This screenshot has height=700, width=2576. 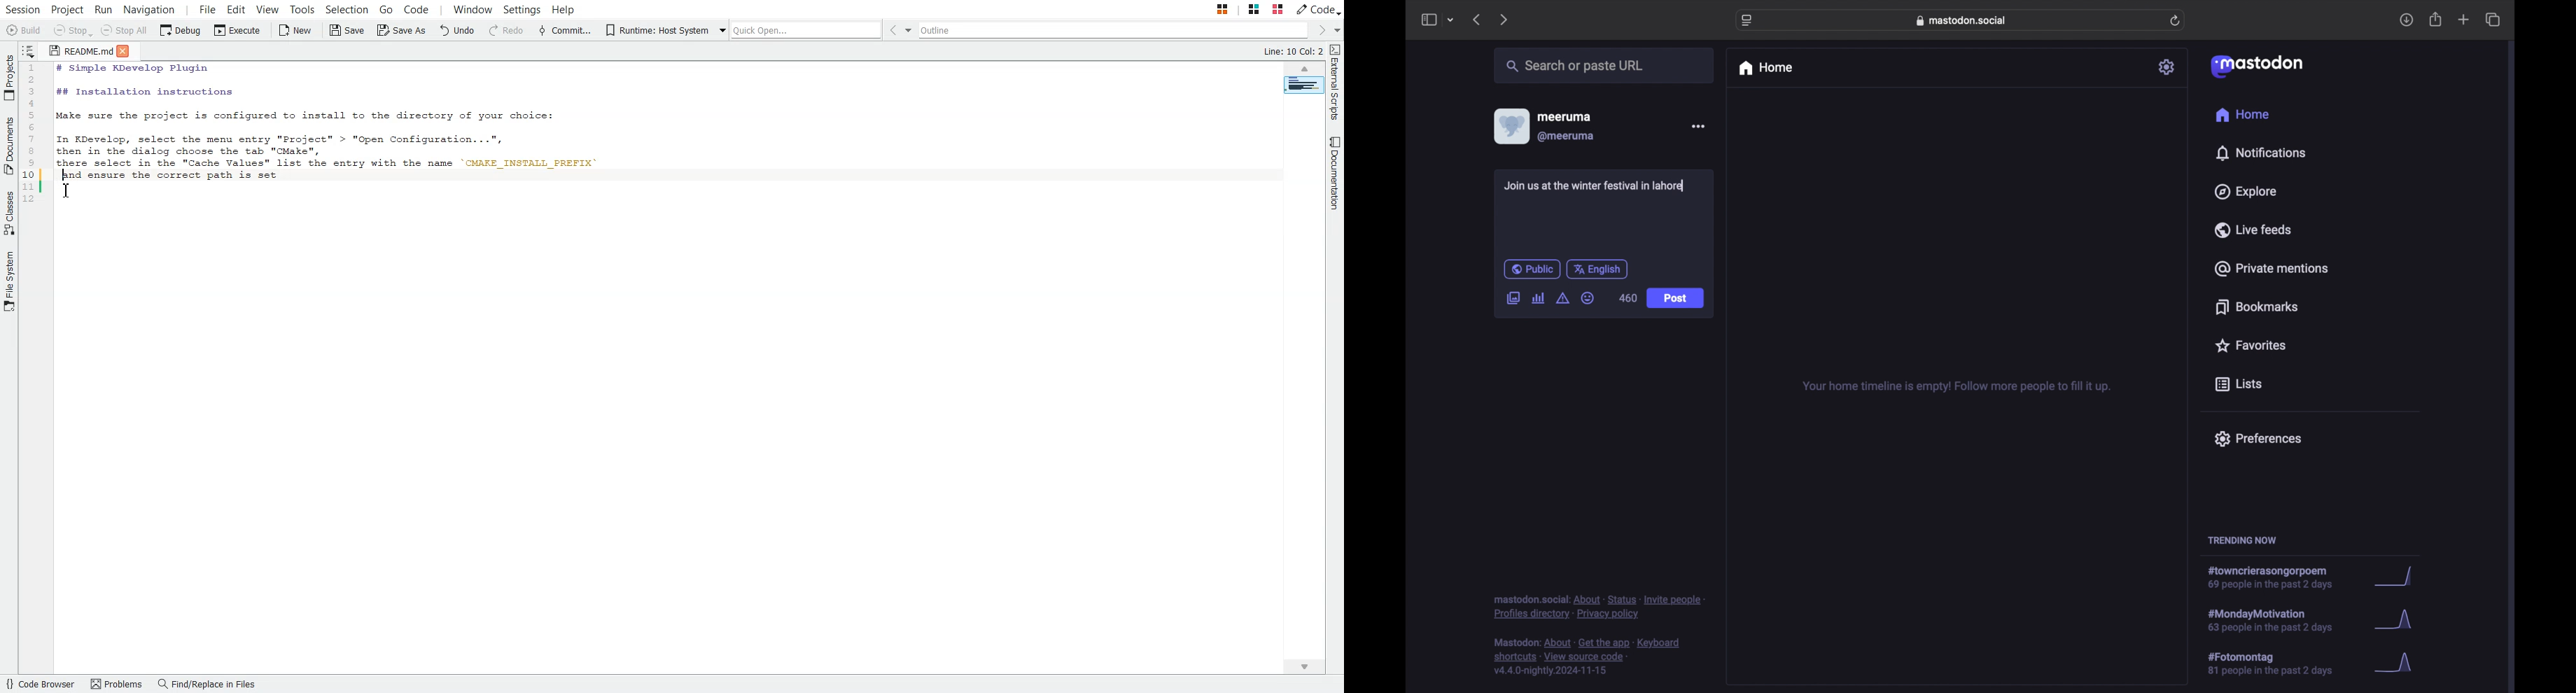 I want to click on sidebar, so click(x=1428, y=19).